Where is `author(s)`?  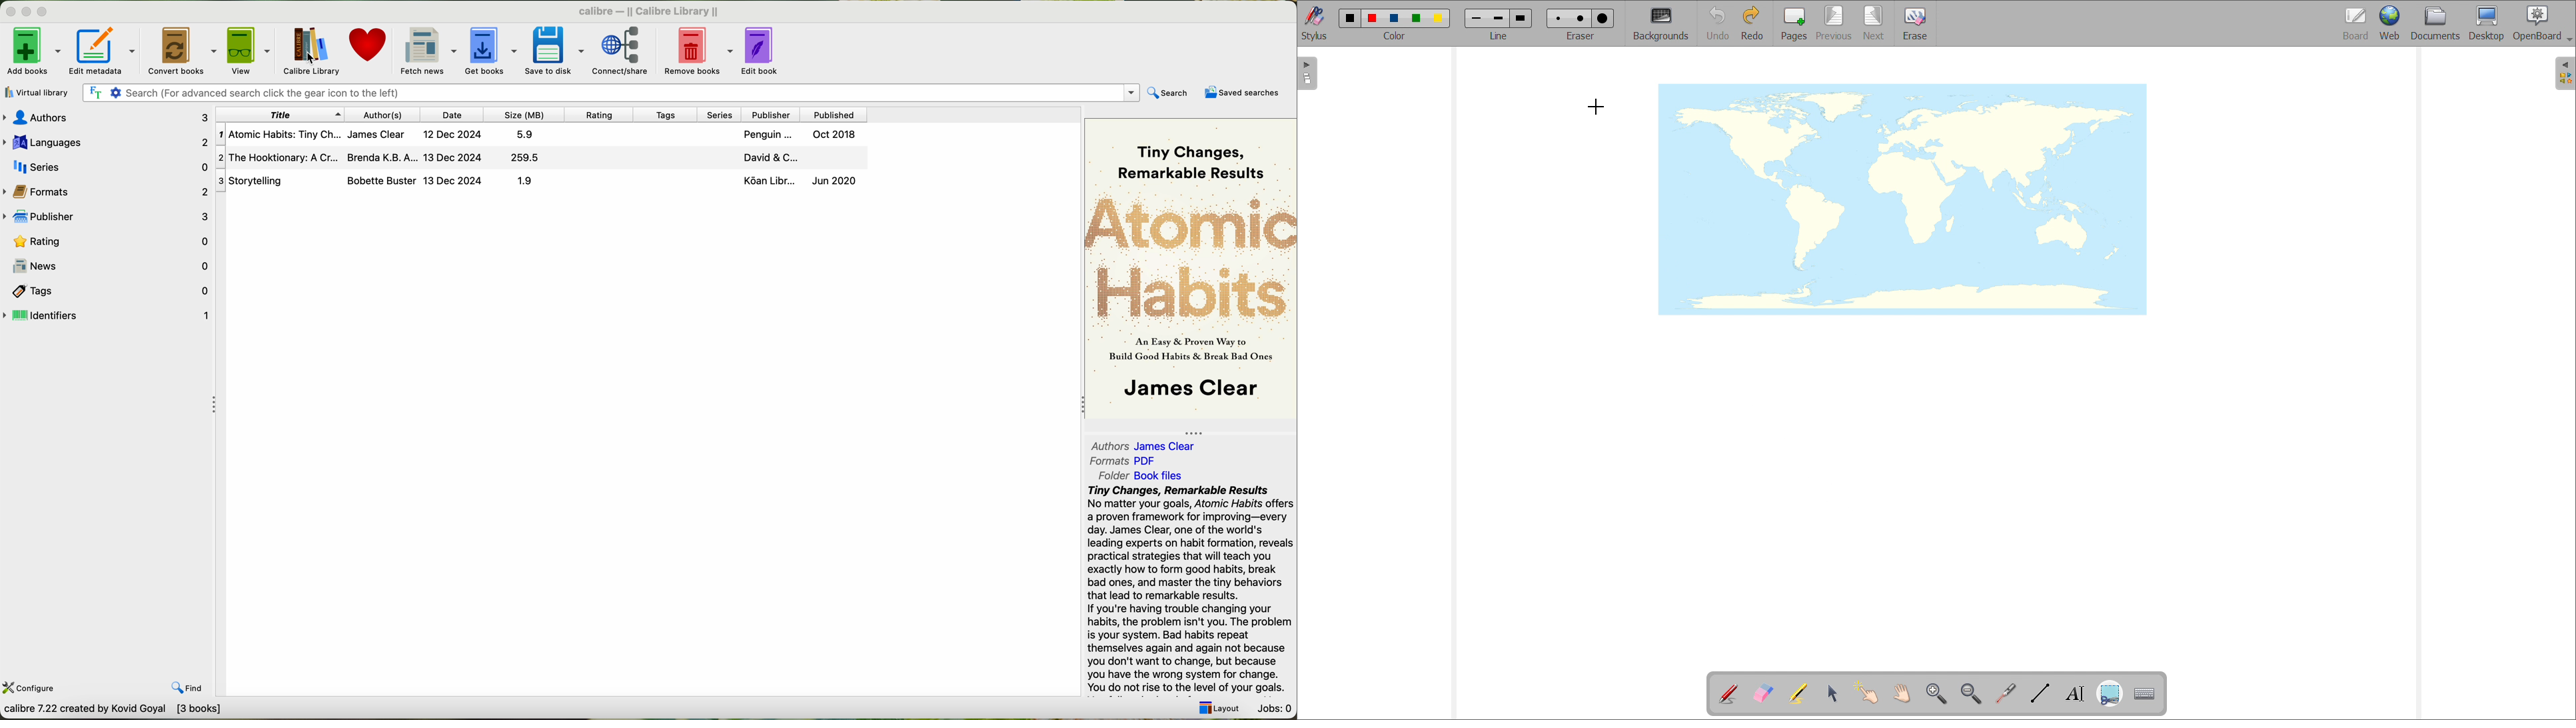
author(s) is located at coordinates (383, 115).